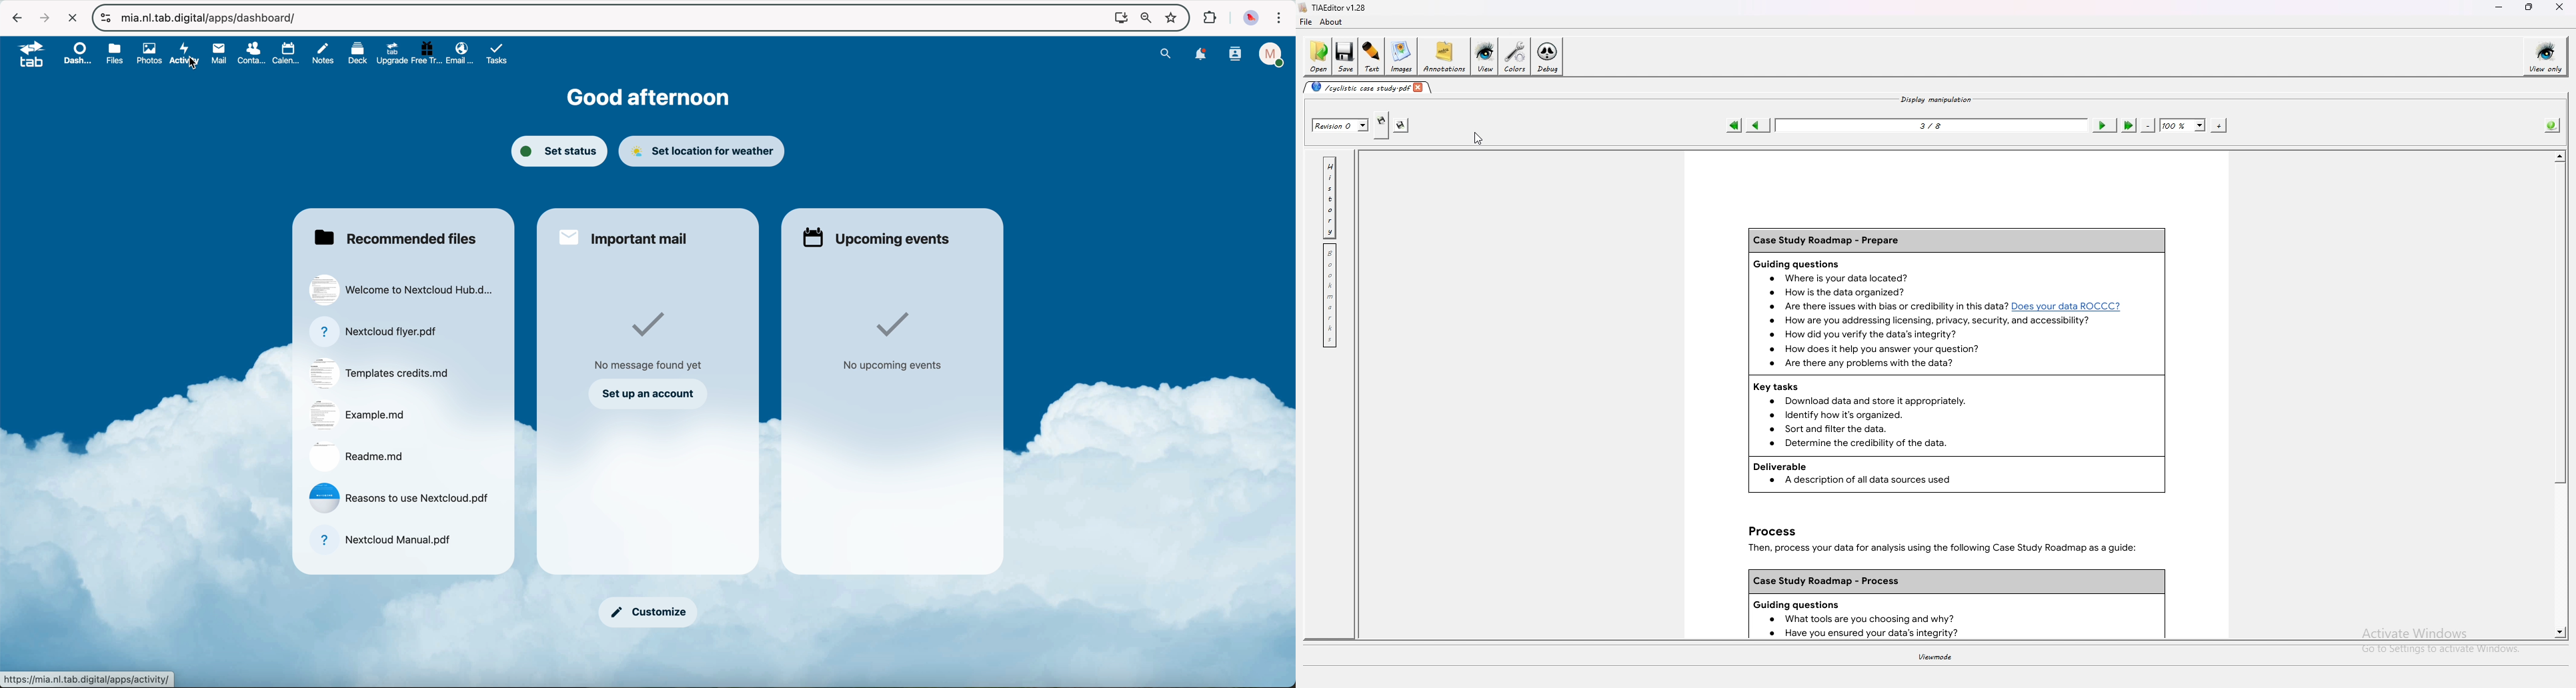 This screenshot has height=700, width=2576. Describe the element at coordinates (212, 19) in the screenshot. I see `url` at that location.